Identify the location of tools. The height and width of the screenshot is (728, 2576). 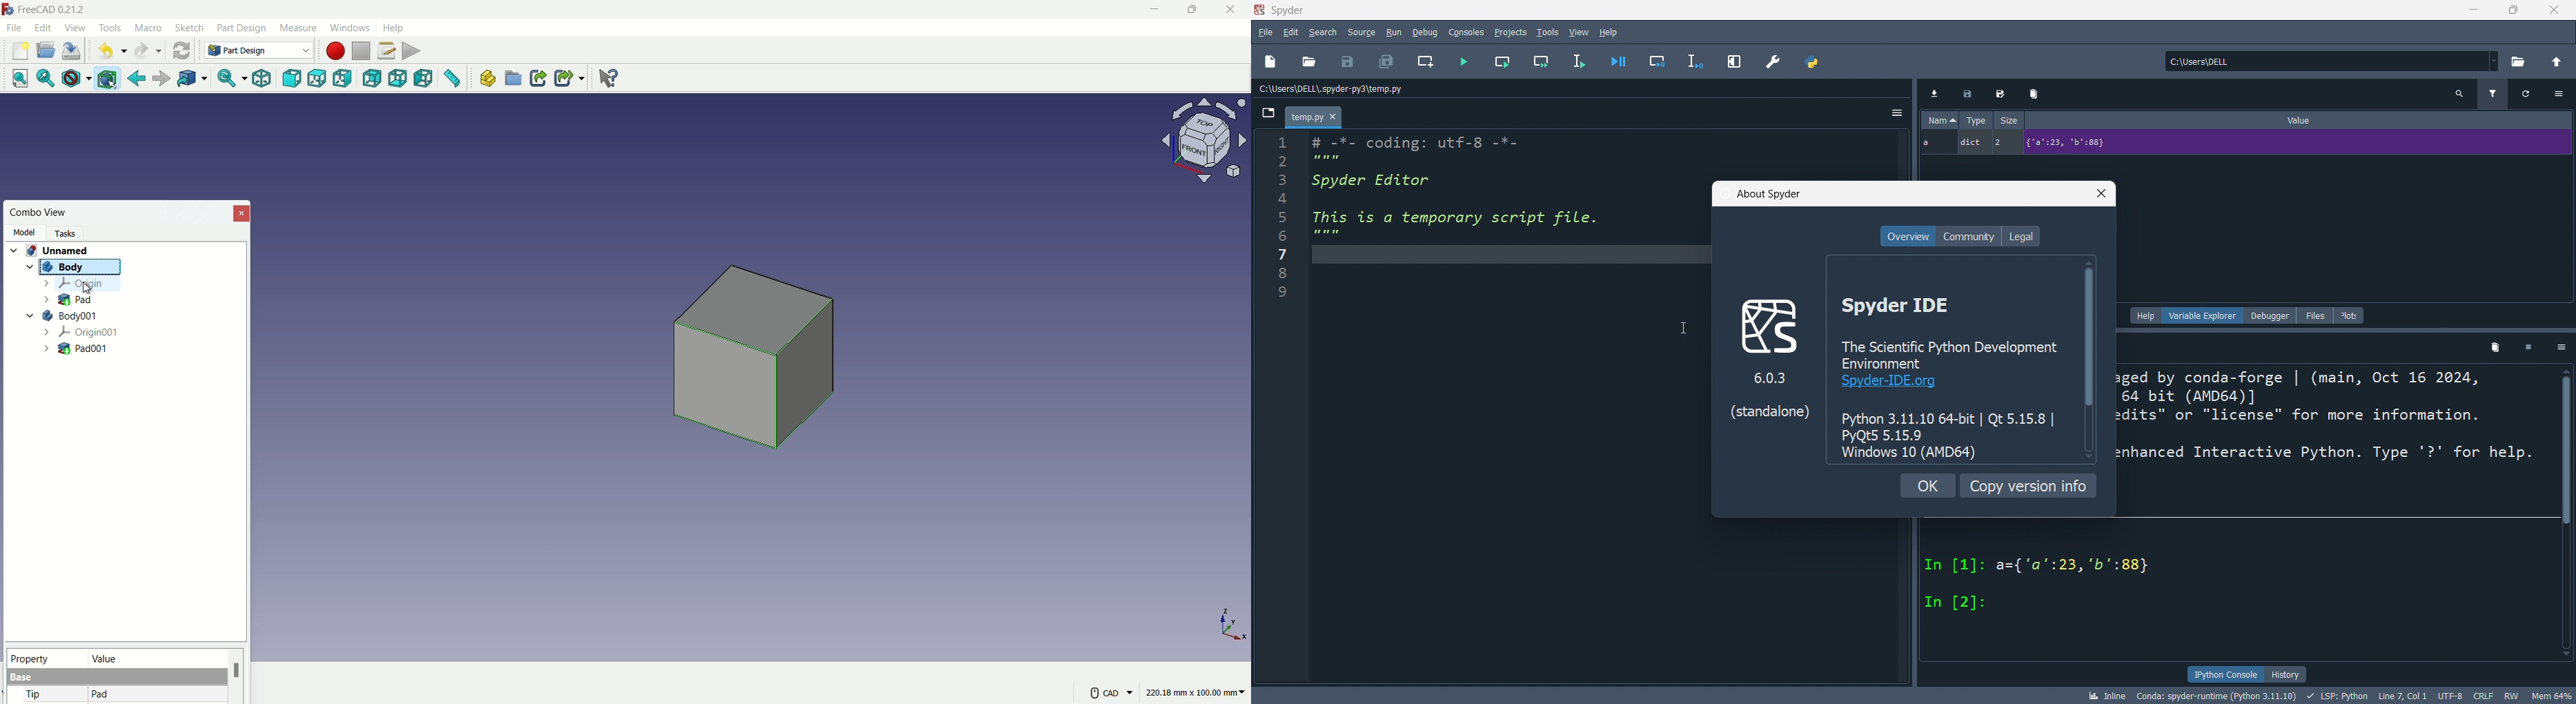
(111, 28).